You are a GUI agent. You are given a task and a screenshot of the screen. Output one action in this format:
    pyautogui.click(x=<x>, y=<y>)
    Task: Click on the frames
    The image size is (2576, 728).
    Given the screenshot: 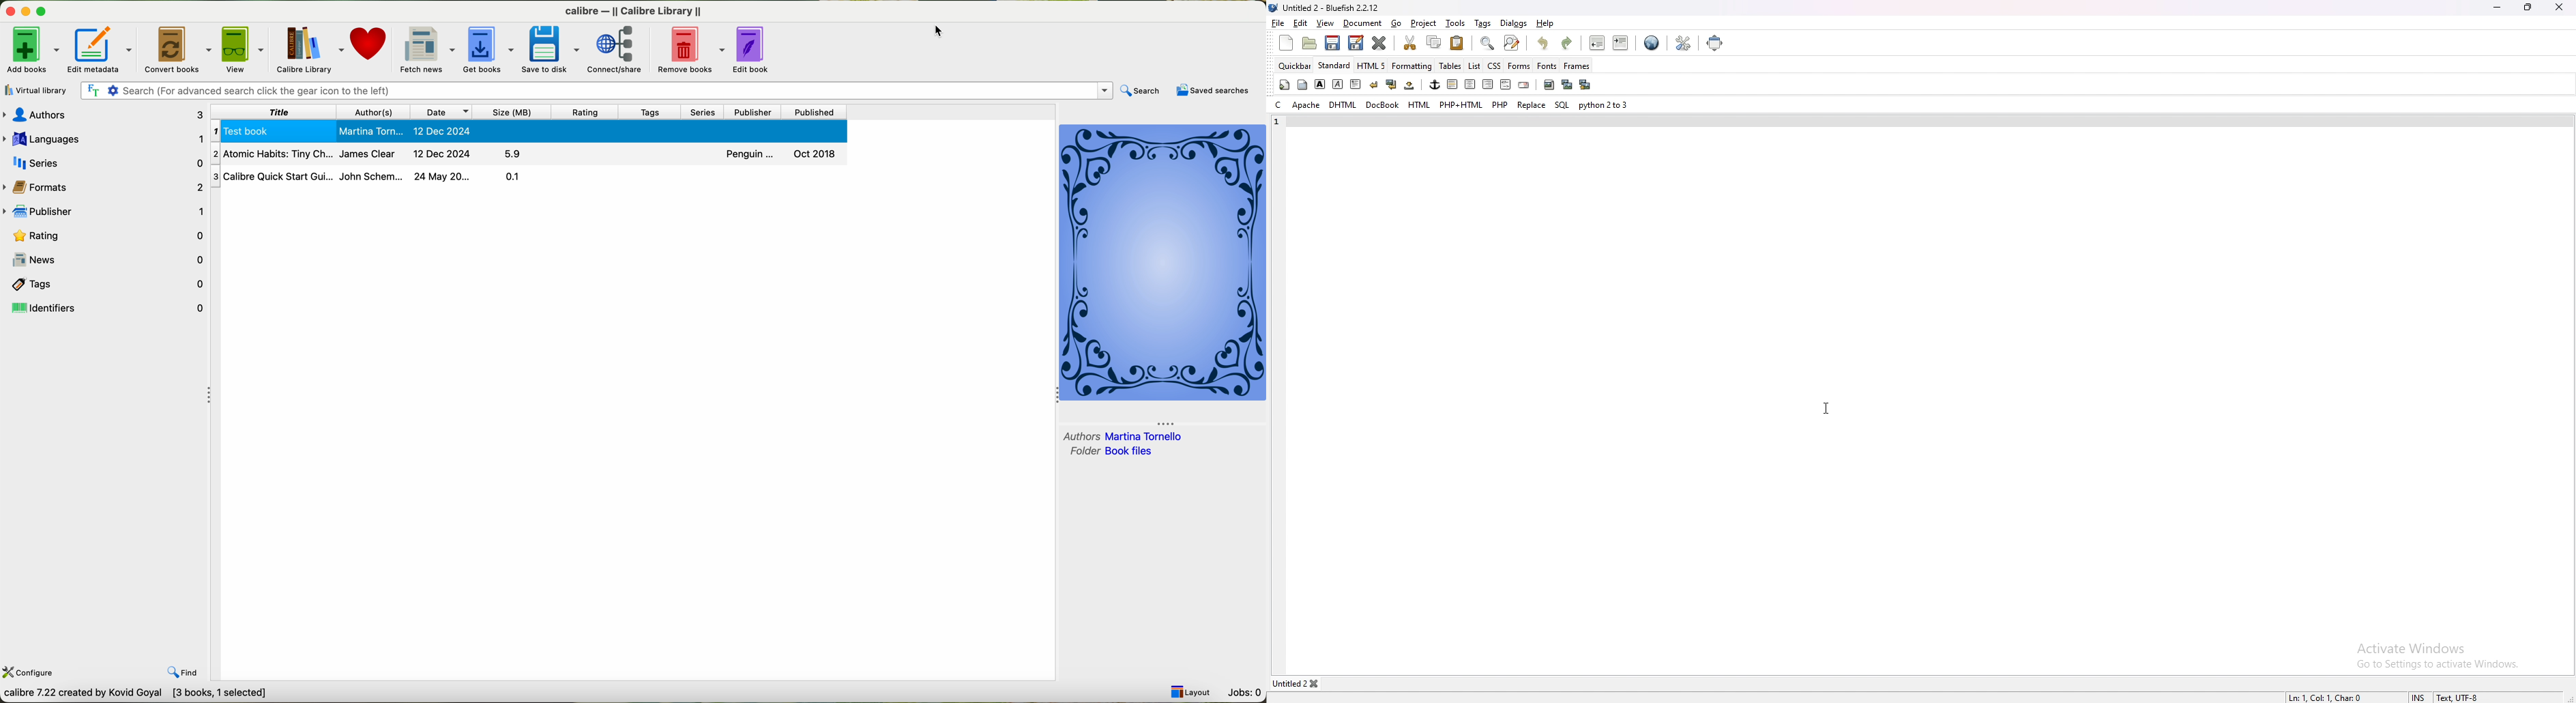 What is the action you would take?
    pyautogui.click(x=1577, y=65)
    